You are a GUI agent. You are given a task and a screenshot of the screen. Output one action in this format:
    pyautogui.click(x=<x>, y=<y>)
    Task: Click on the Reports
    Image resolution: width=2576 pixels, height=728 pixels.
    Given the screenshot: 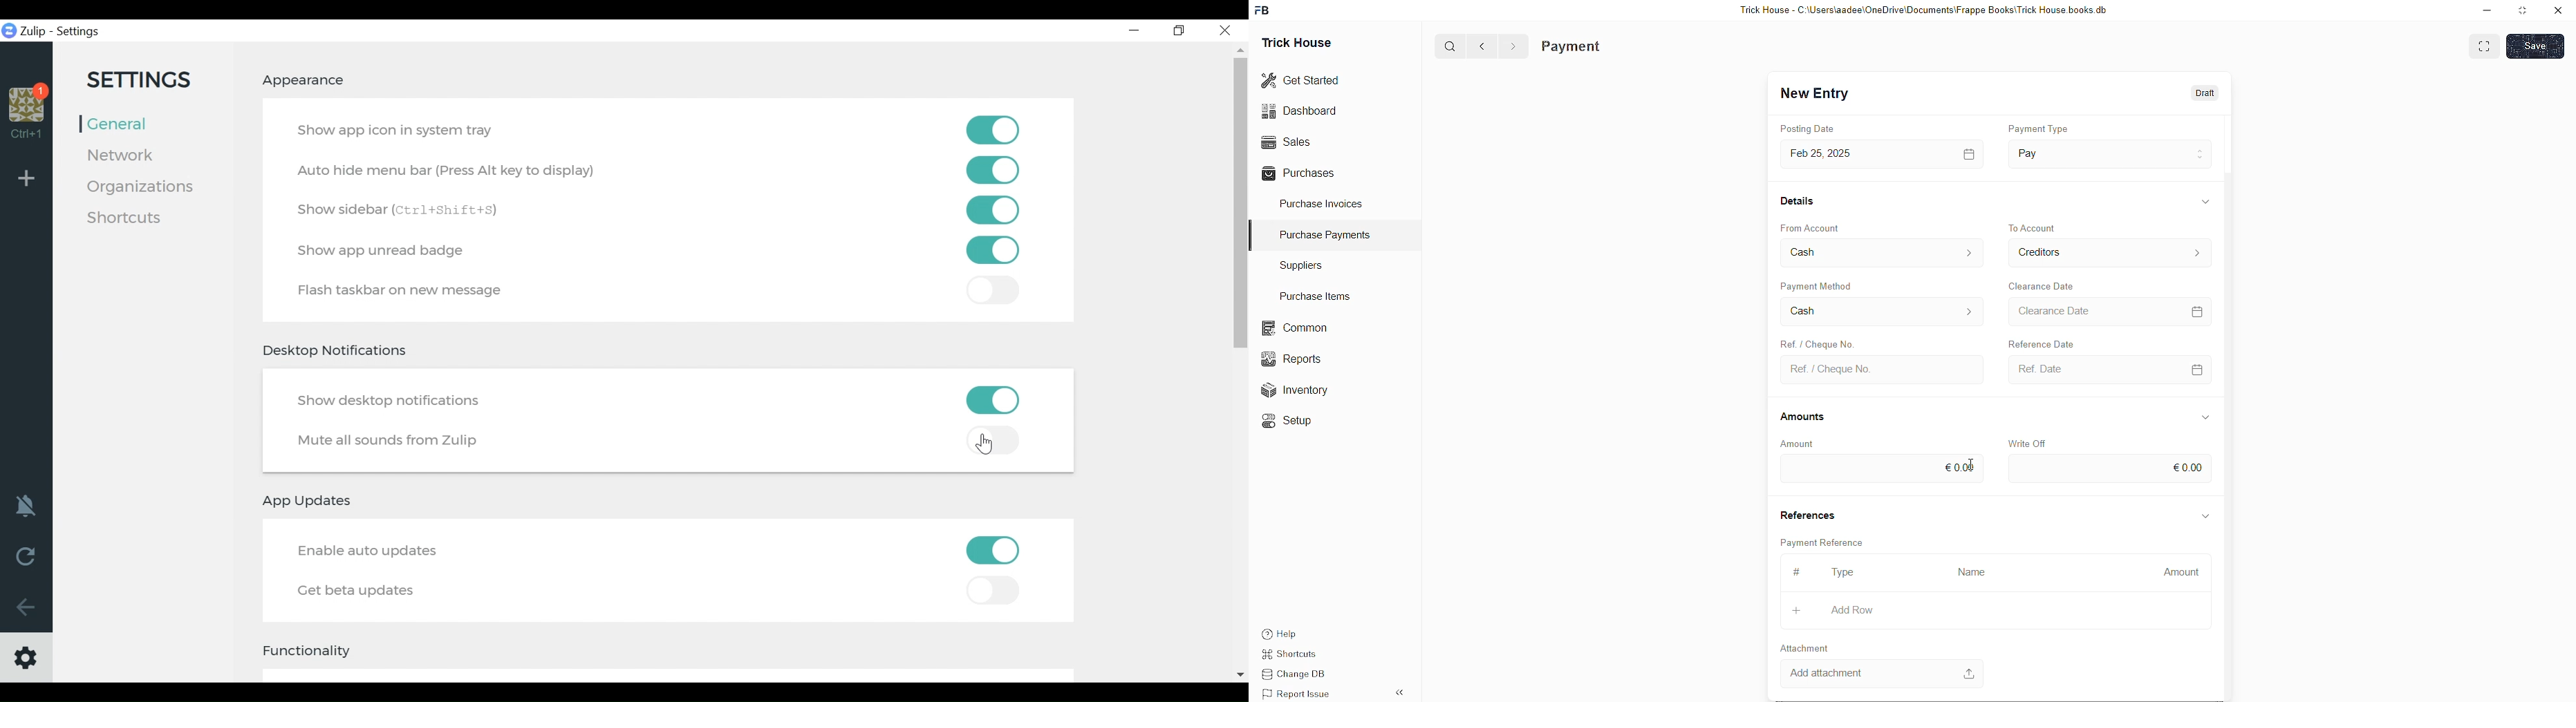 What is the action you would take?
    pyautogui.click(x=1296, y=357)
    